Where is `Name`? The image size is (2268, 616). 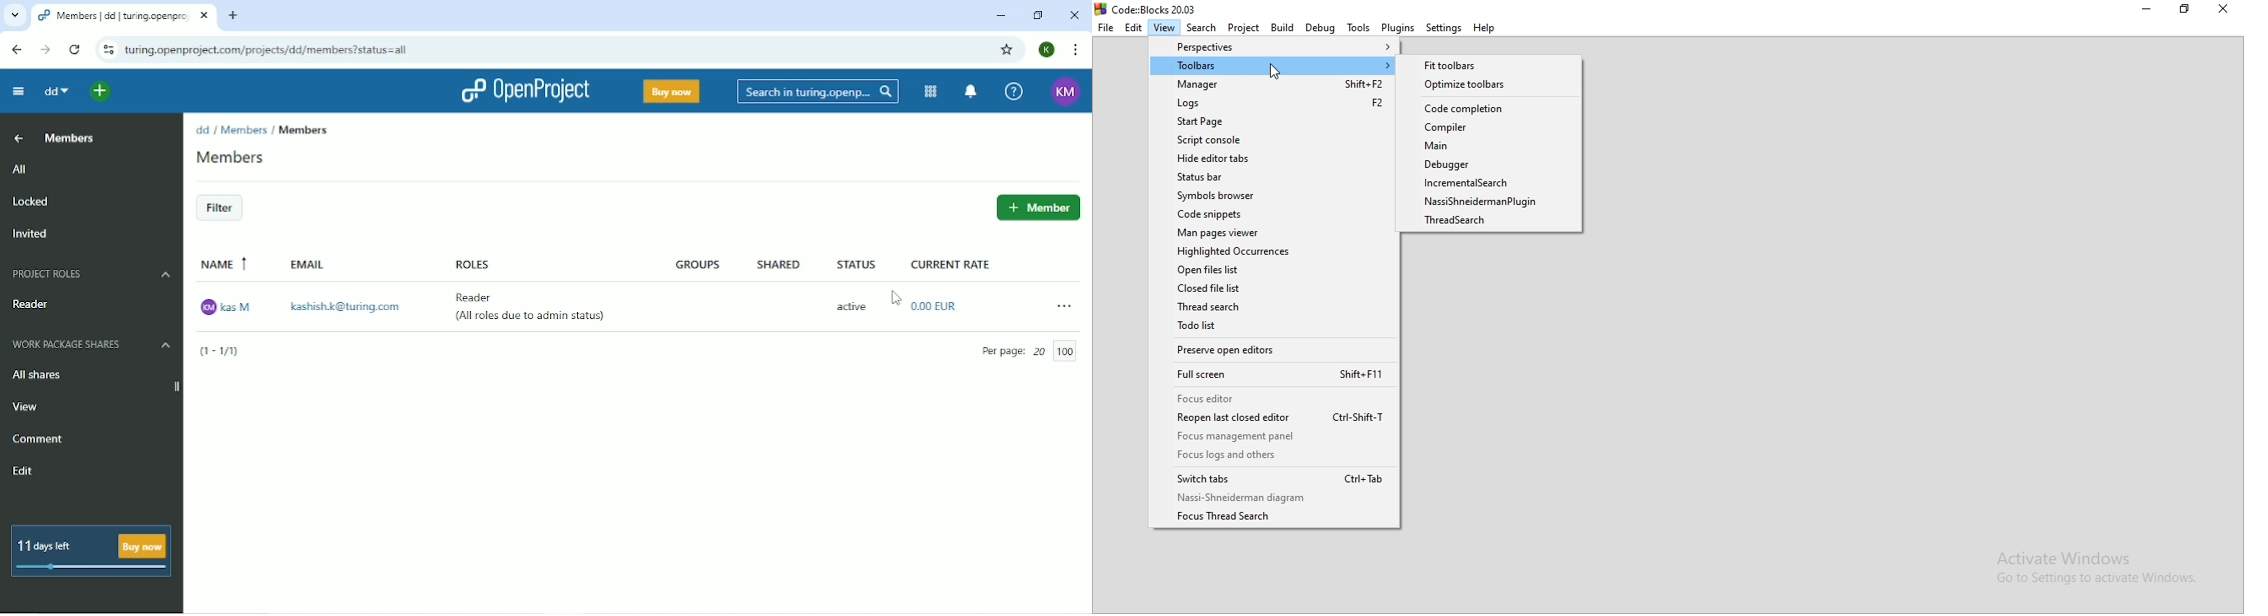 Name is located at coordinates (228, 265).